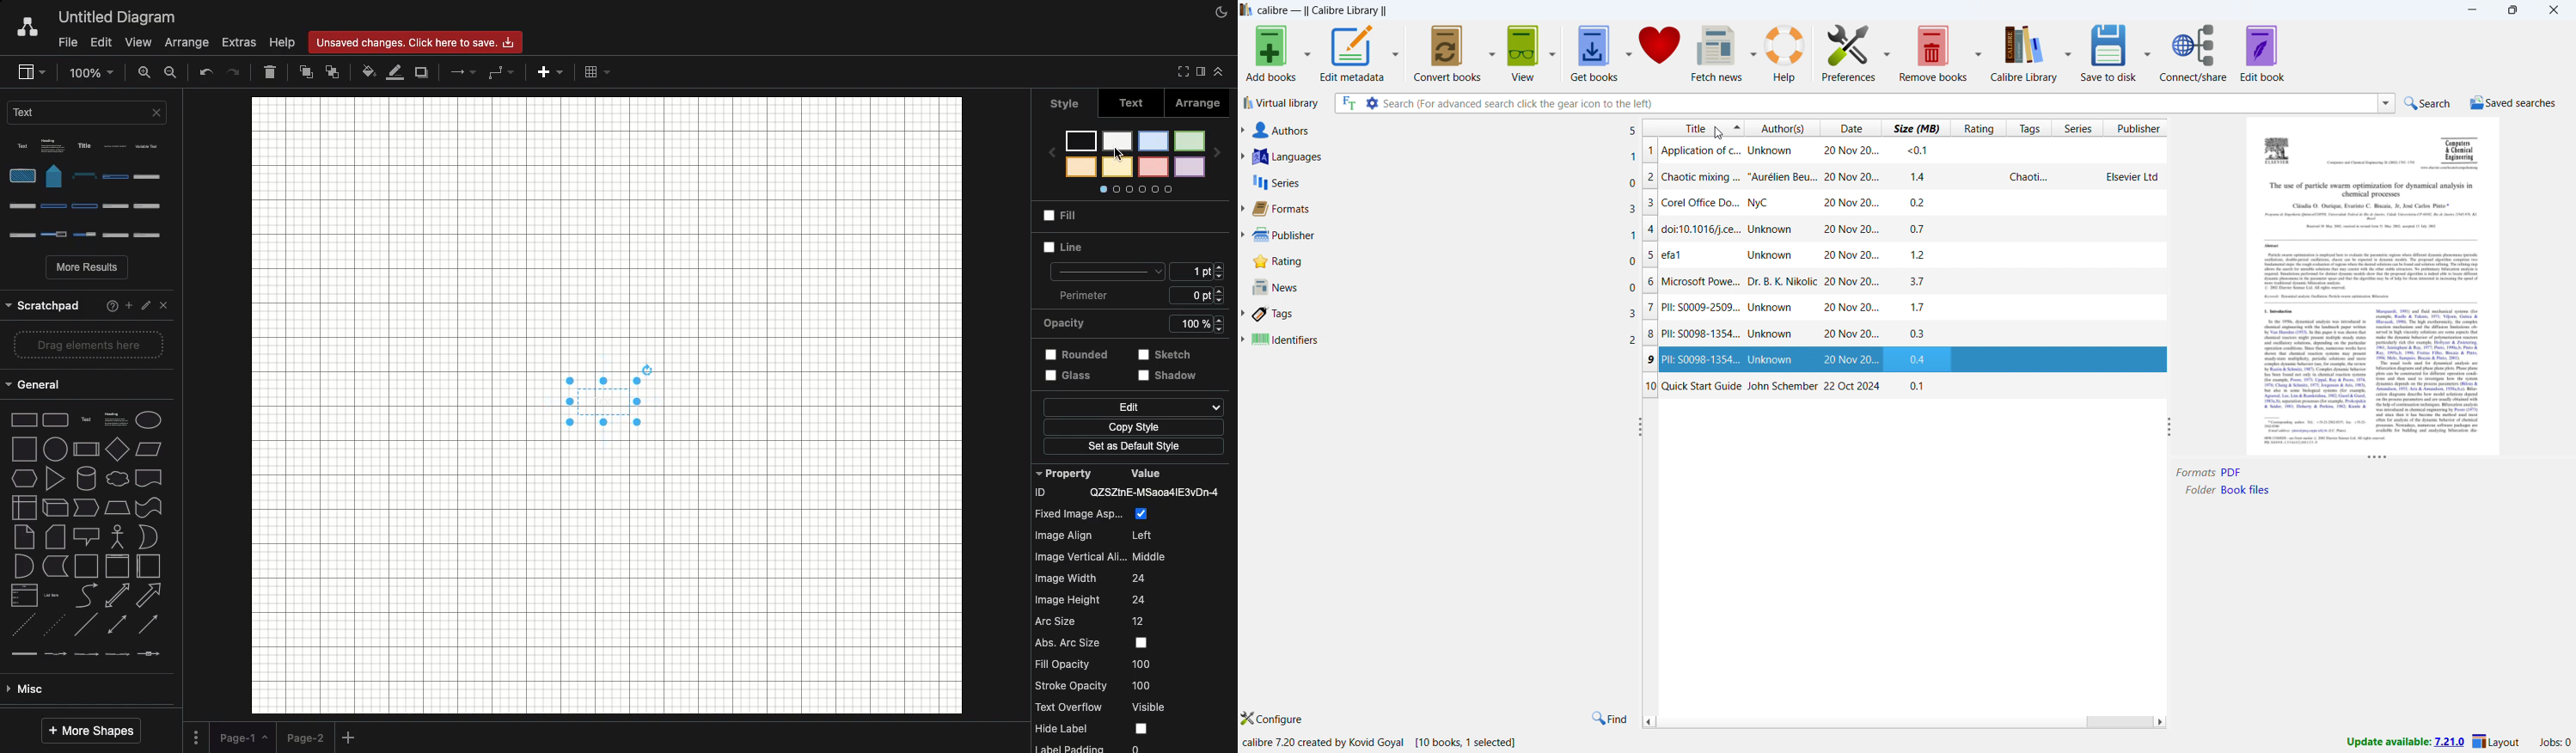 The height and width of the screenshot is (756, 2576). Describe the element at coordinates (548, 75) in the screenshot. I see `Add` at that location.